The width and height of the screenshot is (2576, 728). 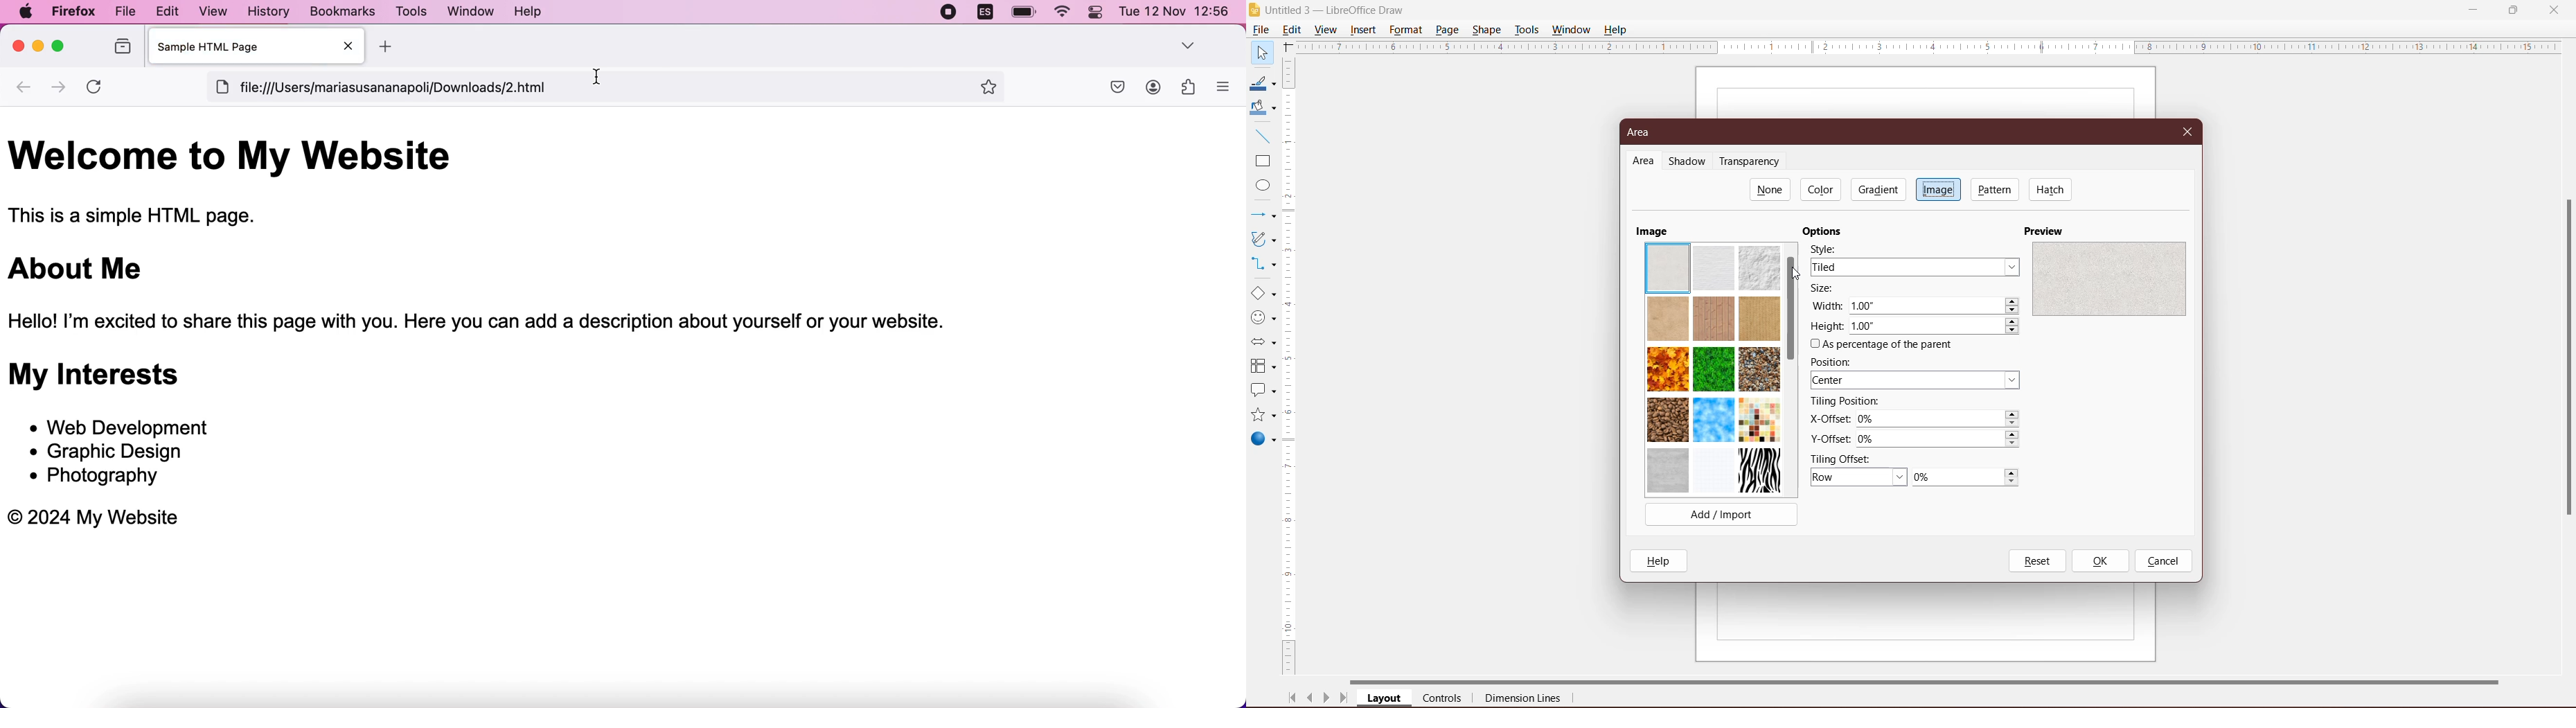 What do you see at coordinates (2163, 562) in the screenshot?
I see `Cancel` at bounding box center [2163, 562].